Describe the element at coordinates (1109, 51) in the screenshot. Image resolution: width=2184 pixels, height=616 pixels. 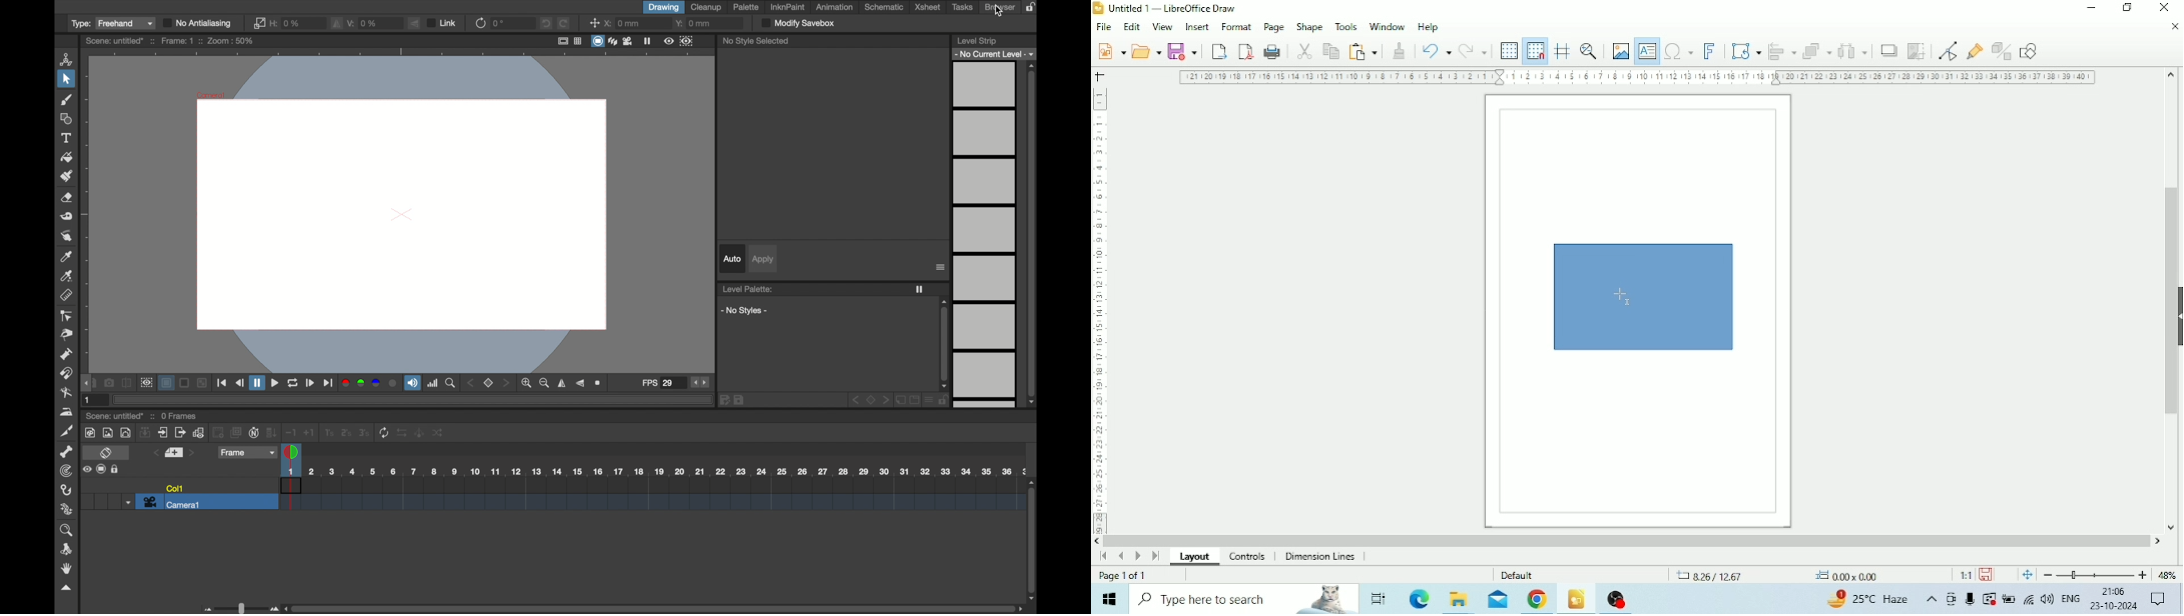
I see `New` at that location.